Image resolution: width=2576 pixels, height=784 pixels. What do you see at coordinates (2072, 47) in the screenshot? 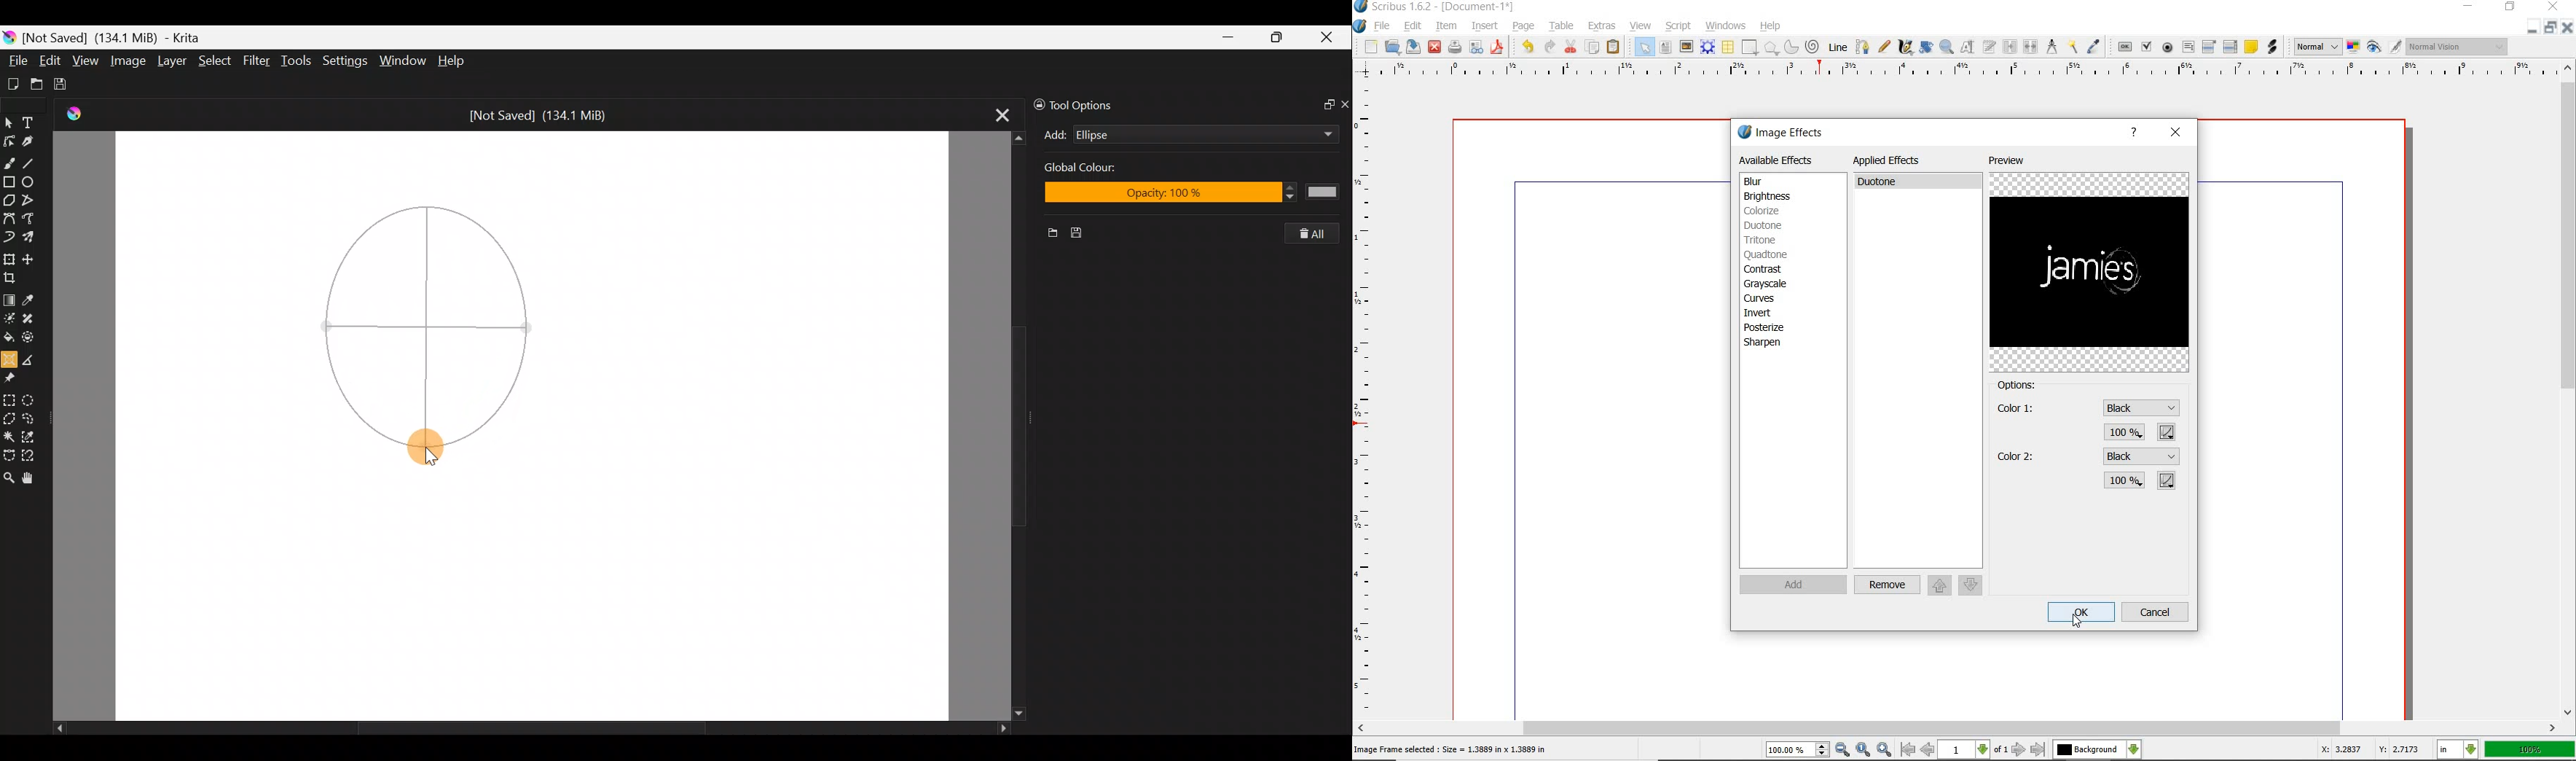
I see `copy item properties` at bounding box center [2072, 47].